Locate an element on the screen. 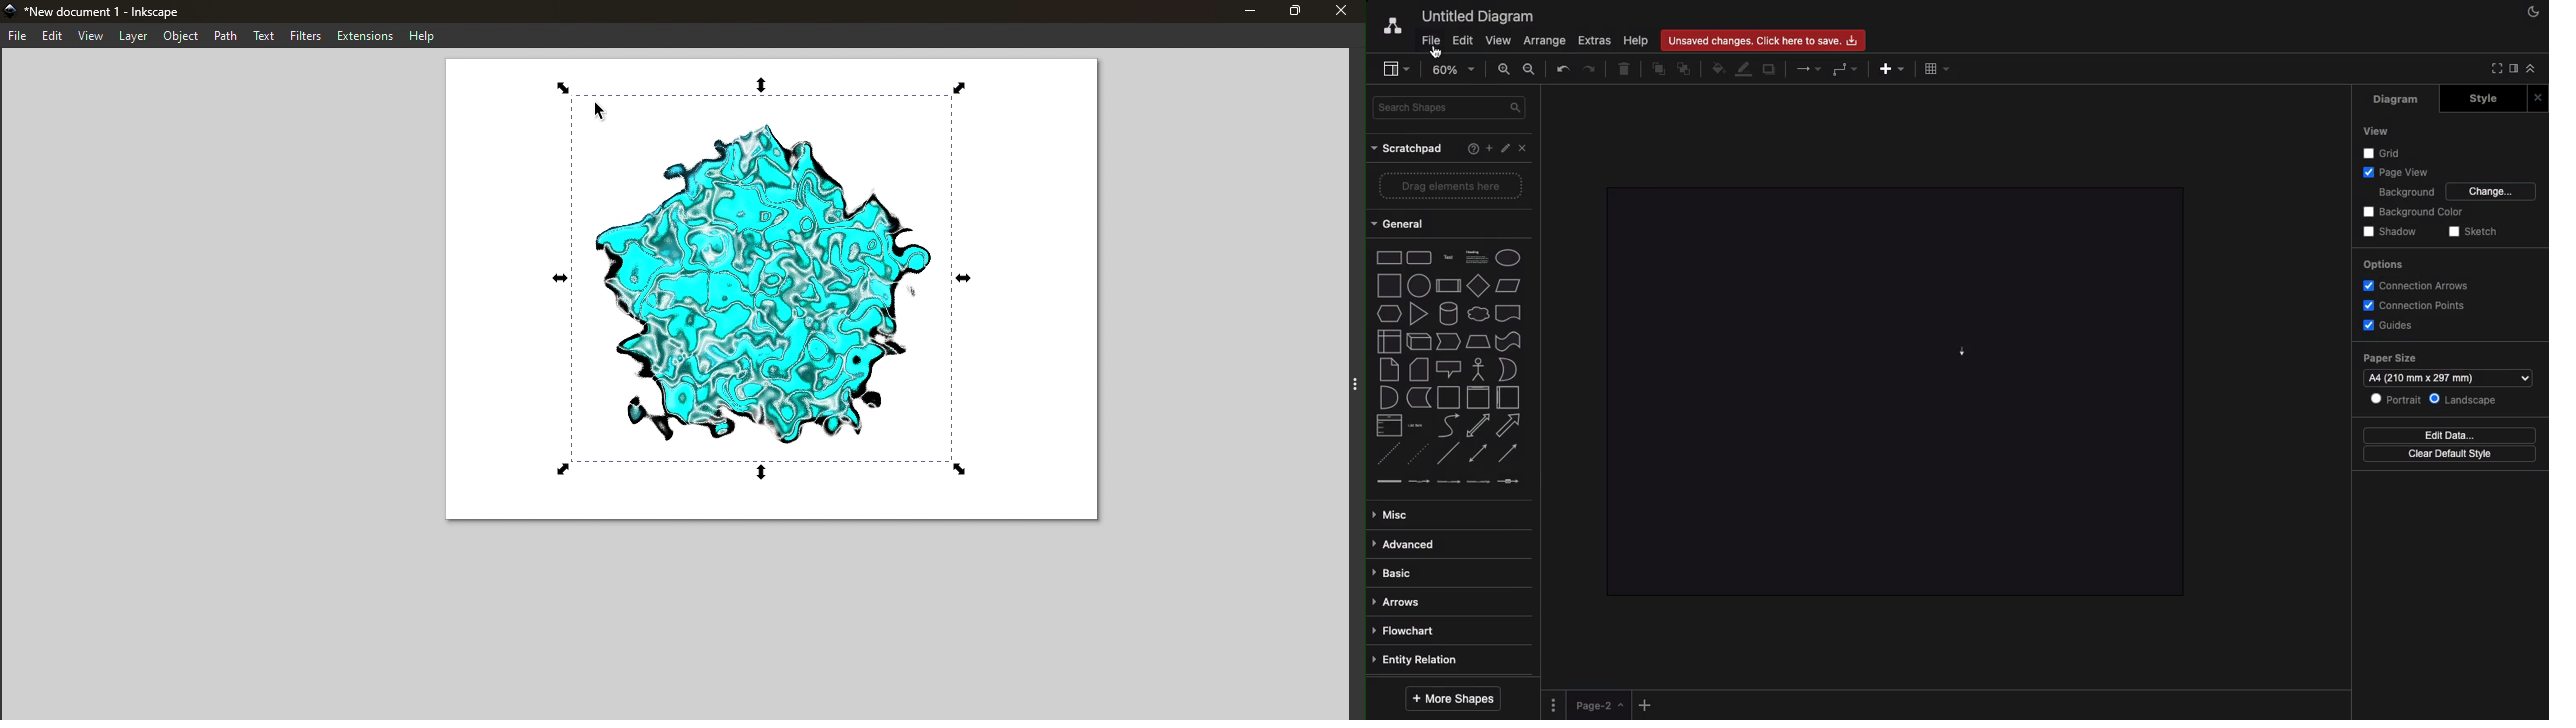 Image resolution: width=2576 pixels, height=728 pixels. Grid is located at coordinates (2384, 152).